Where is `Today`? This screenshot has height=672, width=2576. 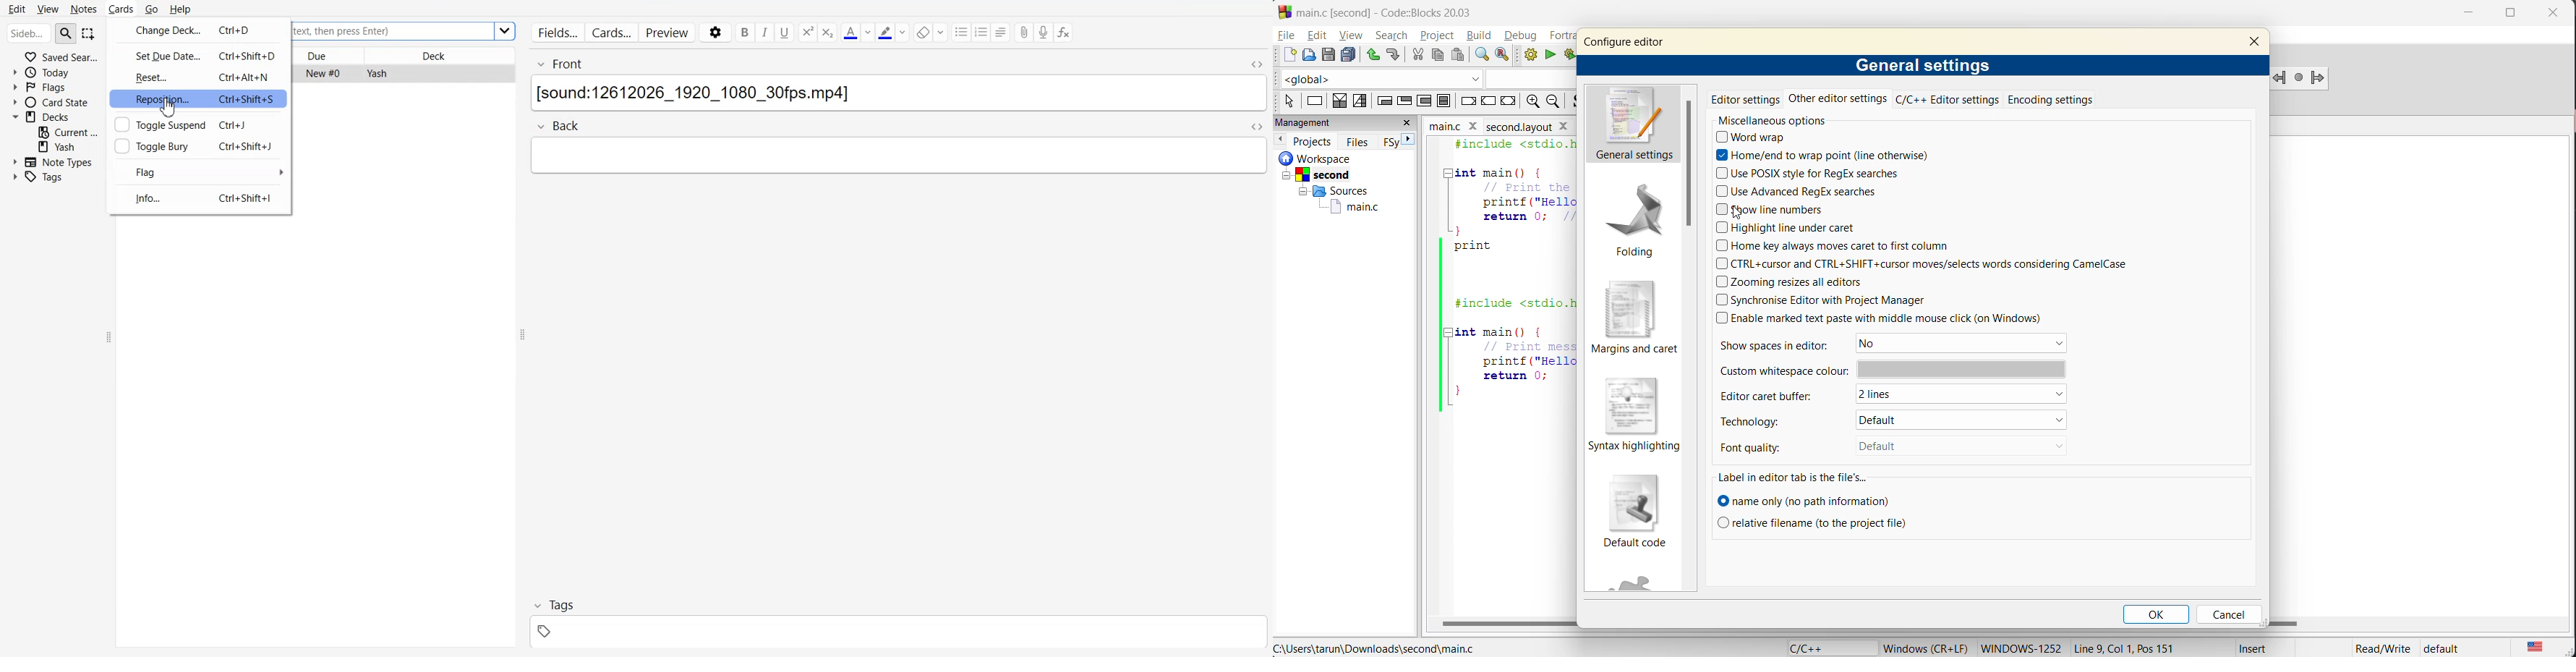
Today is located at coordinates (56, 72).